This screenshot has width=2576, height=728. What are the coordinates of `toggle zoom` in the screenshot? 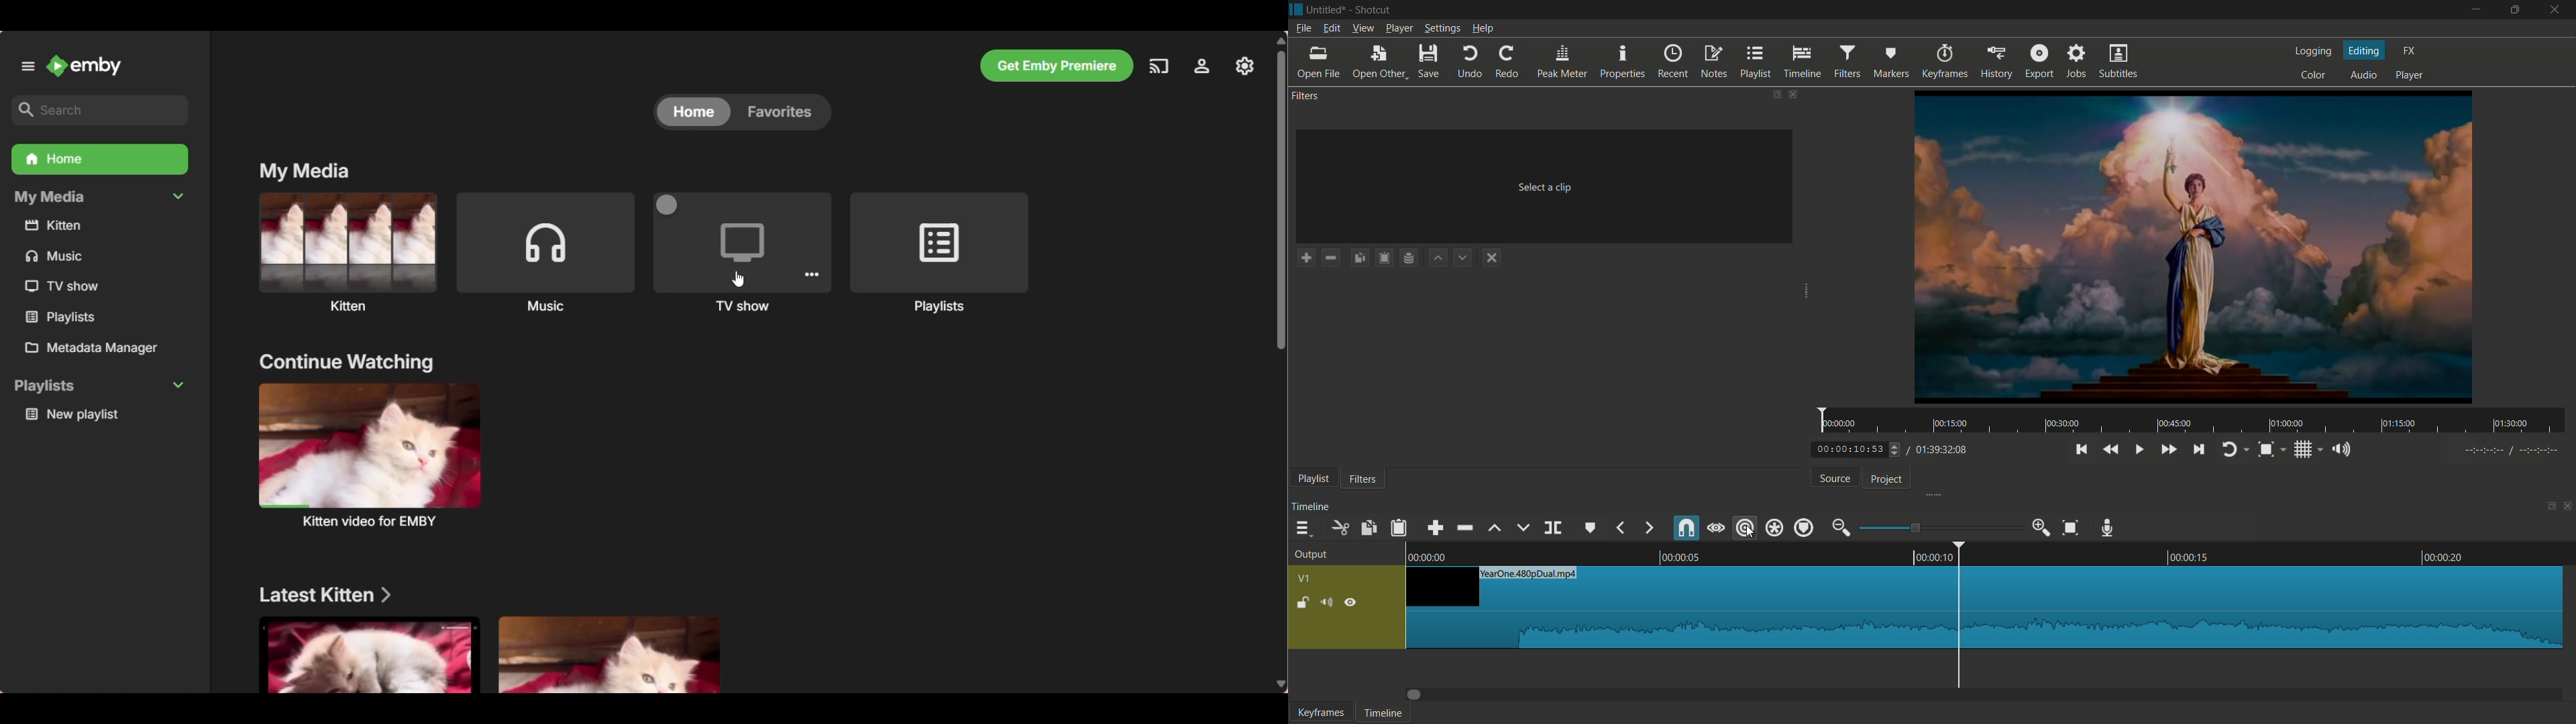 It's located at (2265, 450).